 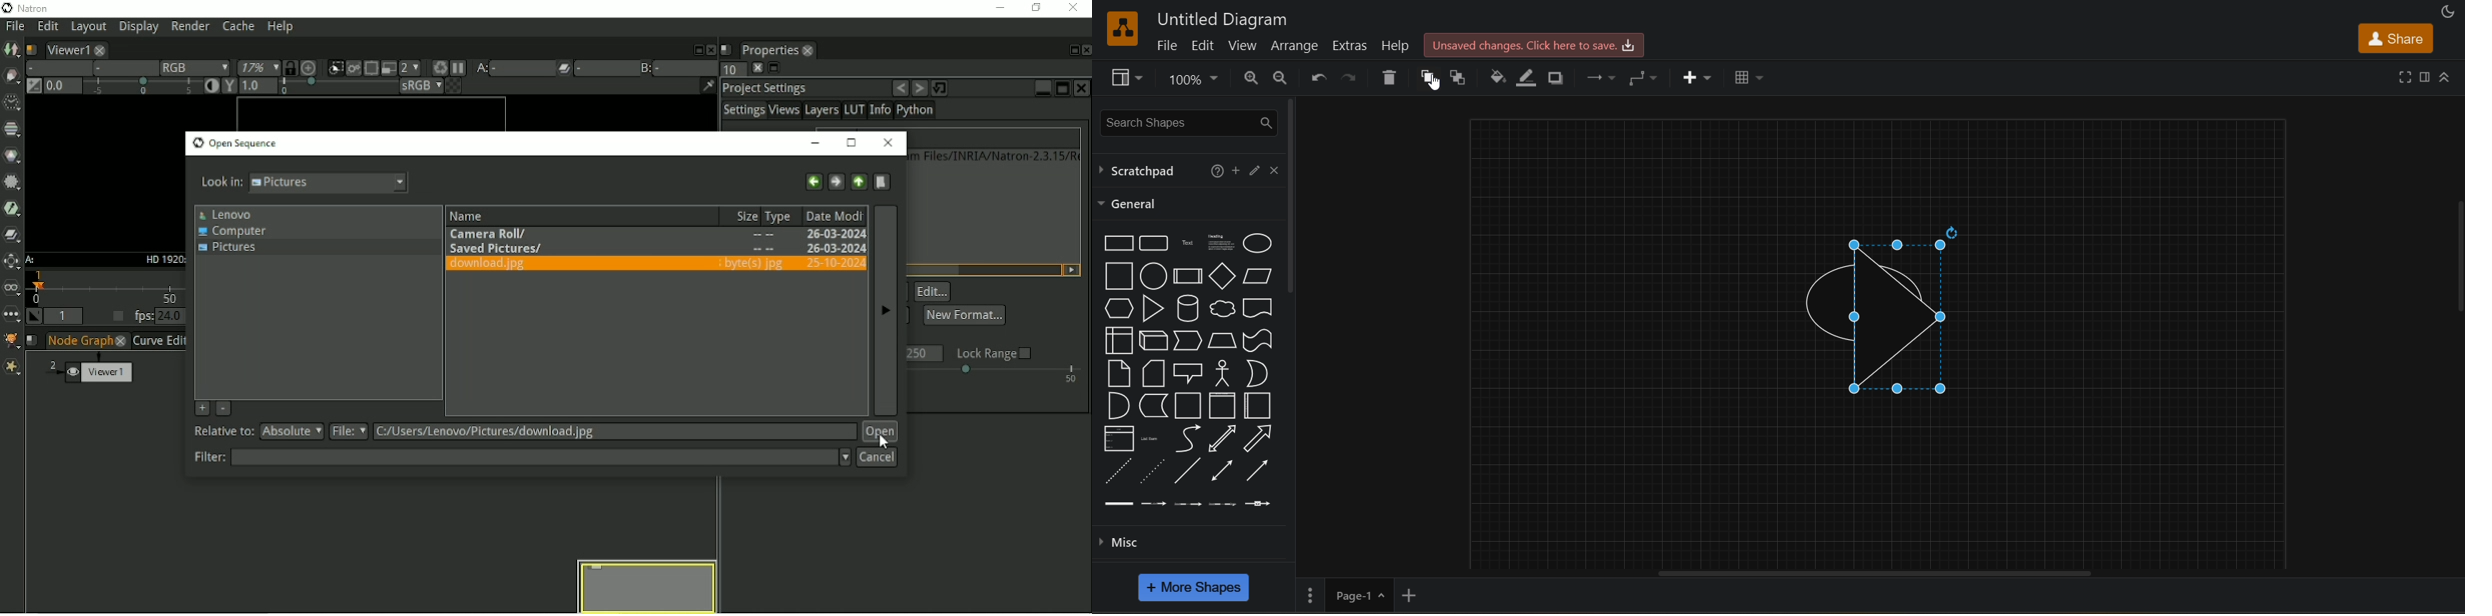 I want to click on actor, so click(x=1223, y=373).